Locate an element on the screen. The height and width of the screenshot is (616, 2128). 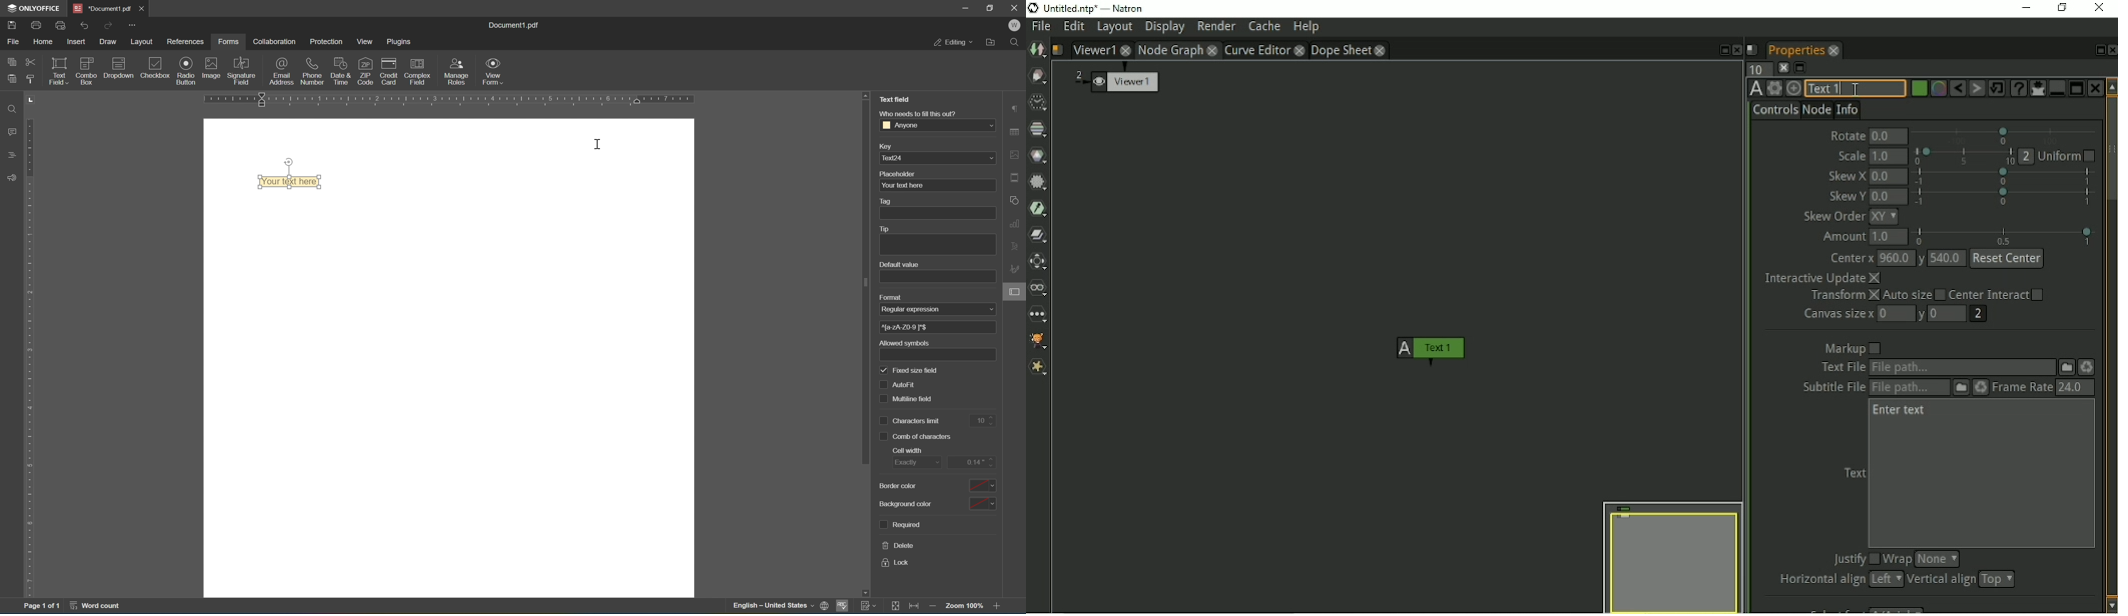
collaboration is located at coordinates (273, 41).